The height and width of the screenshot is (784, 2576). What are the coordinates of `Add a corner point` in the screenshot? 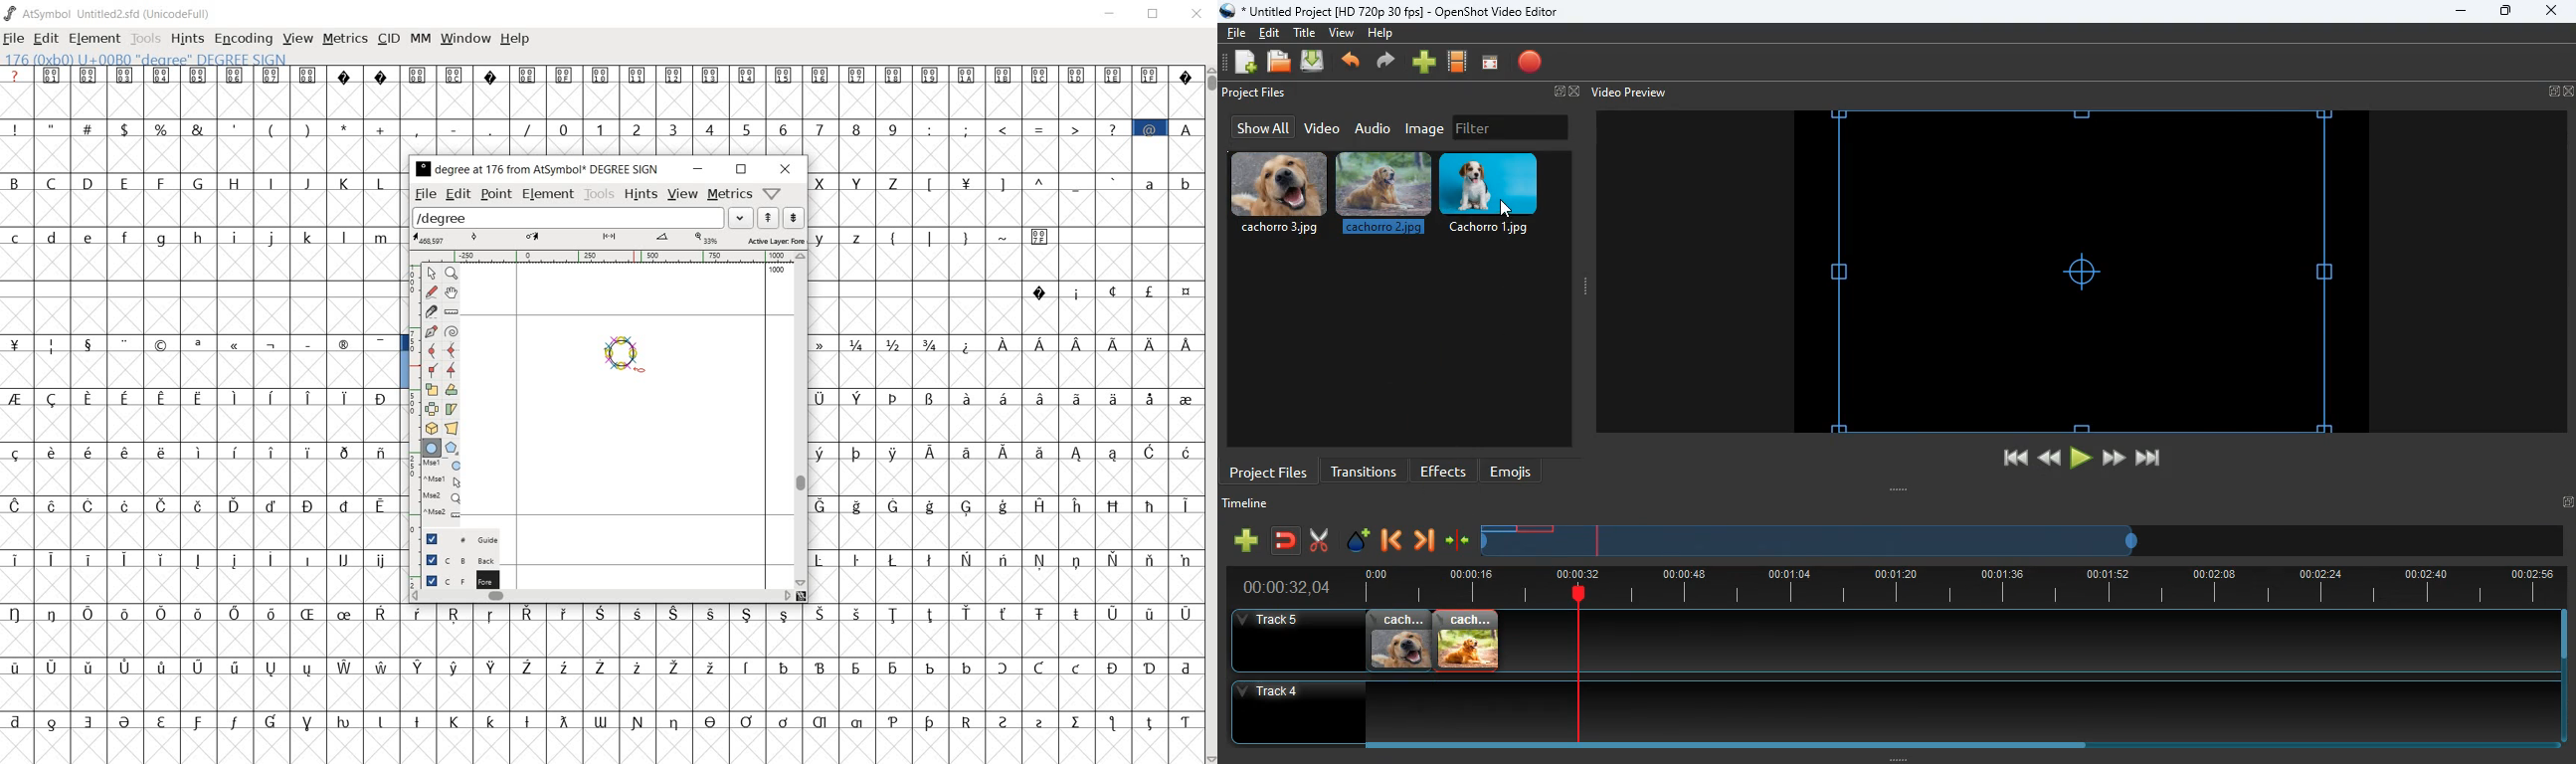 It's located at (431, 372).